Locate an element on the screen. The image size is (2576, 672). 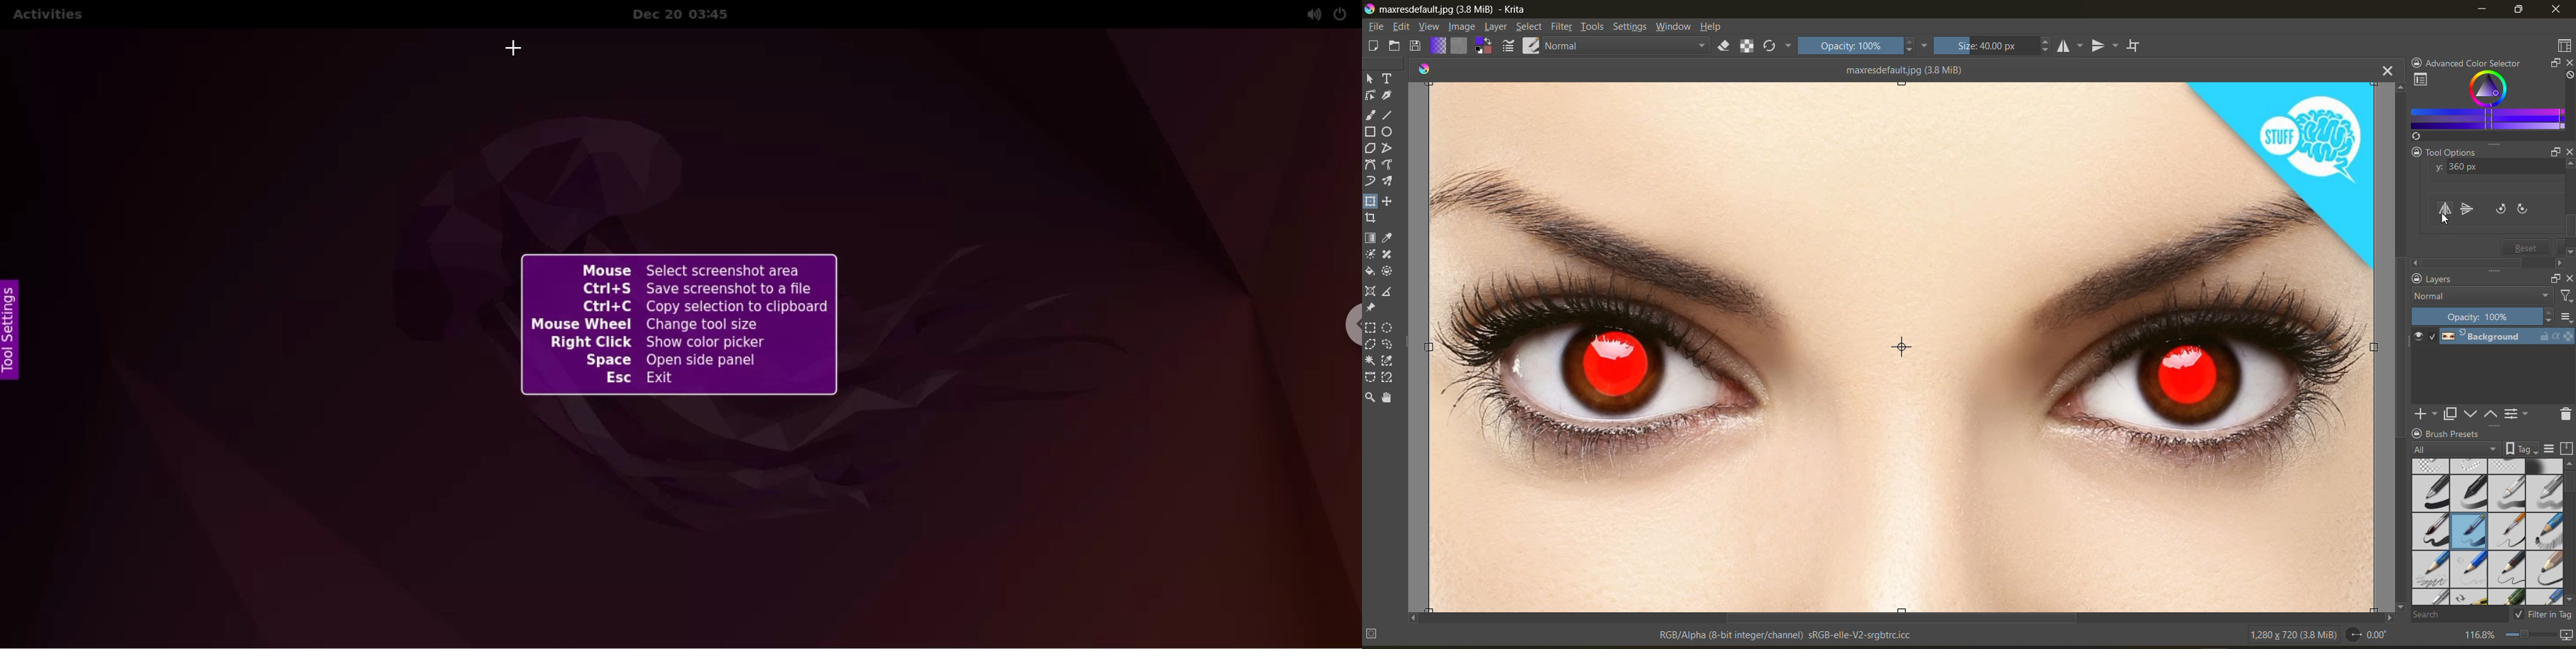
rotate canvas is located at coordinates (2371, 637).